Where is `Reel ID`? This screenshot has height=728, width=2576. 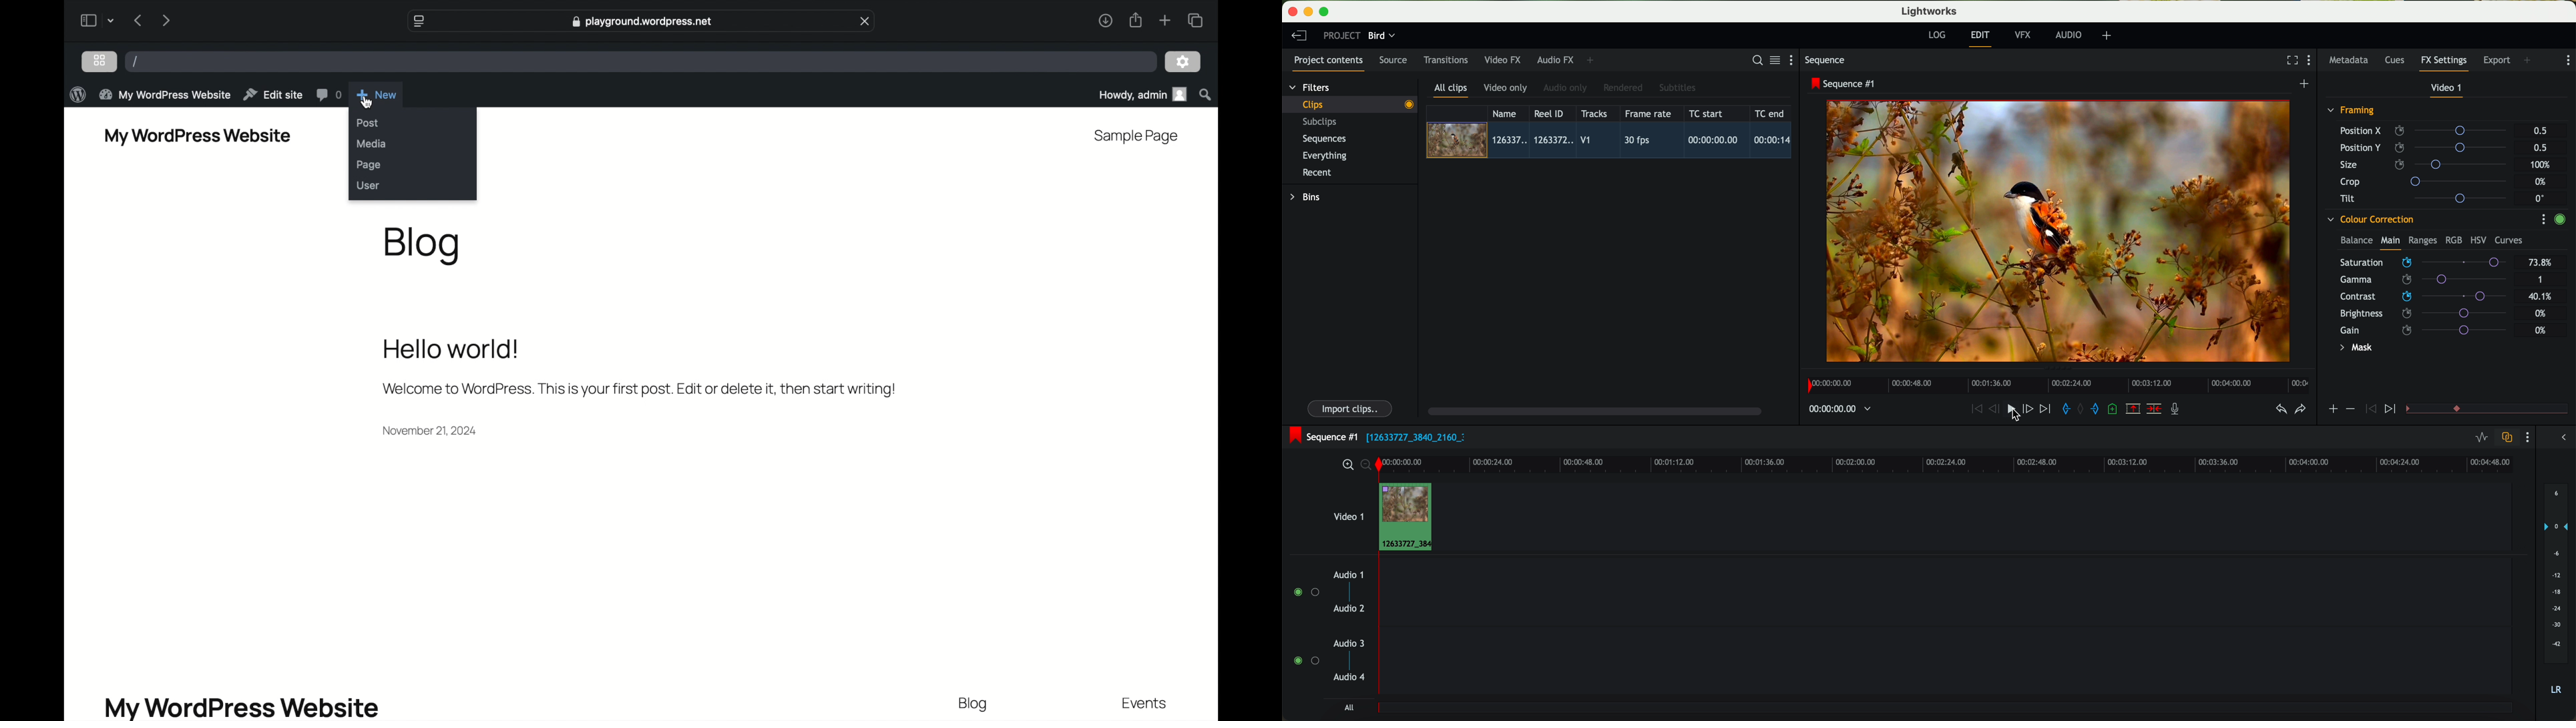
Reel ID is located at coordinates (1552, 113).